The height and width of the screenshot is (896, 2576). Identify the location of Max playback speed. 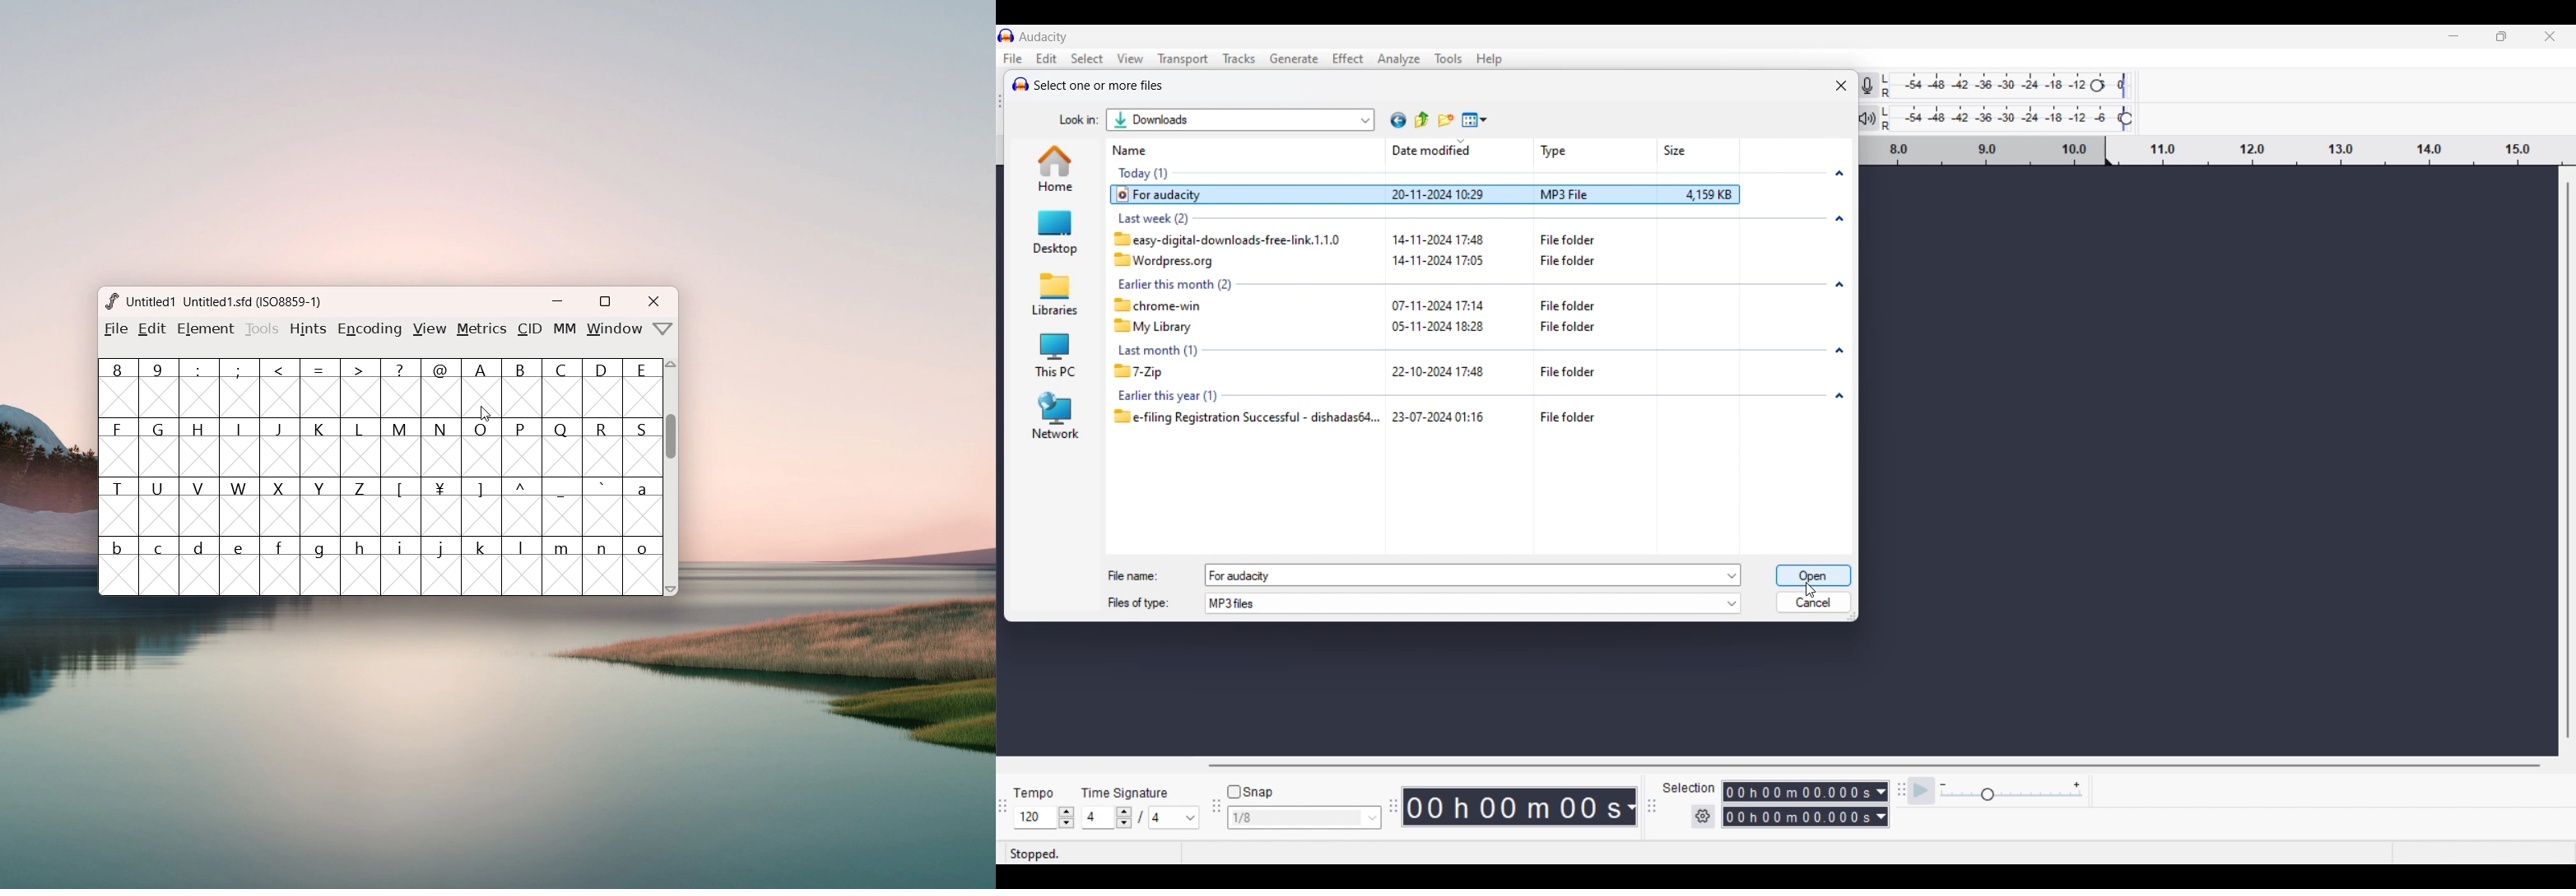
(2076, 785).